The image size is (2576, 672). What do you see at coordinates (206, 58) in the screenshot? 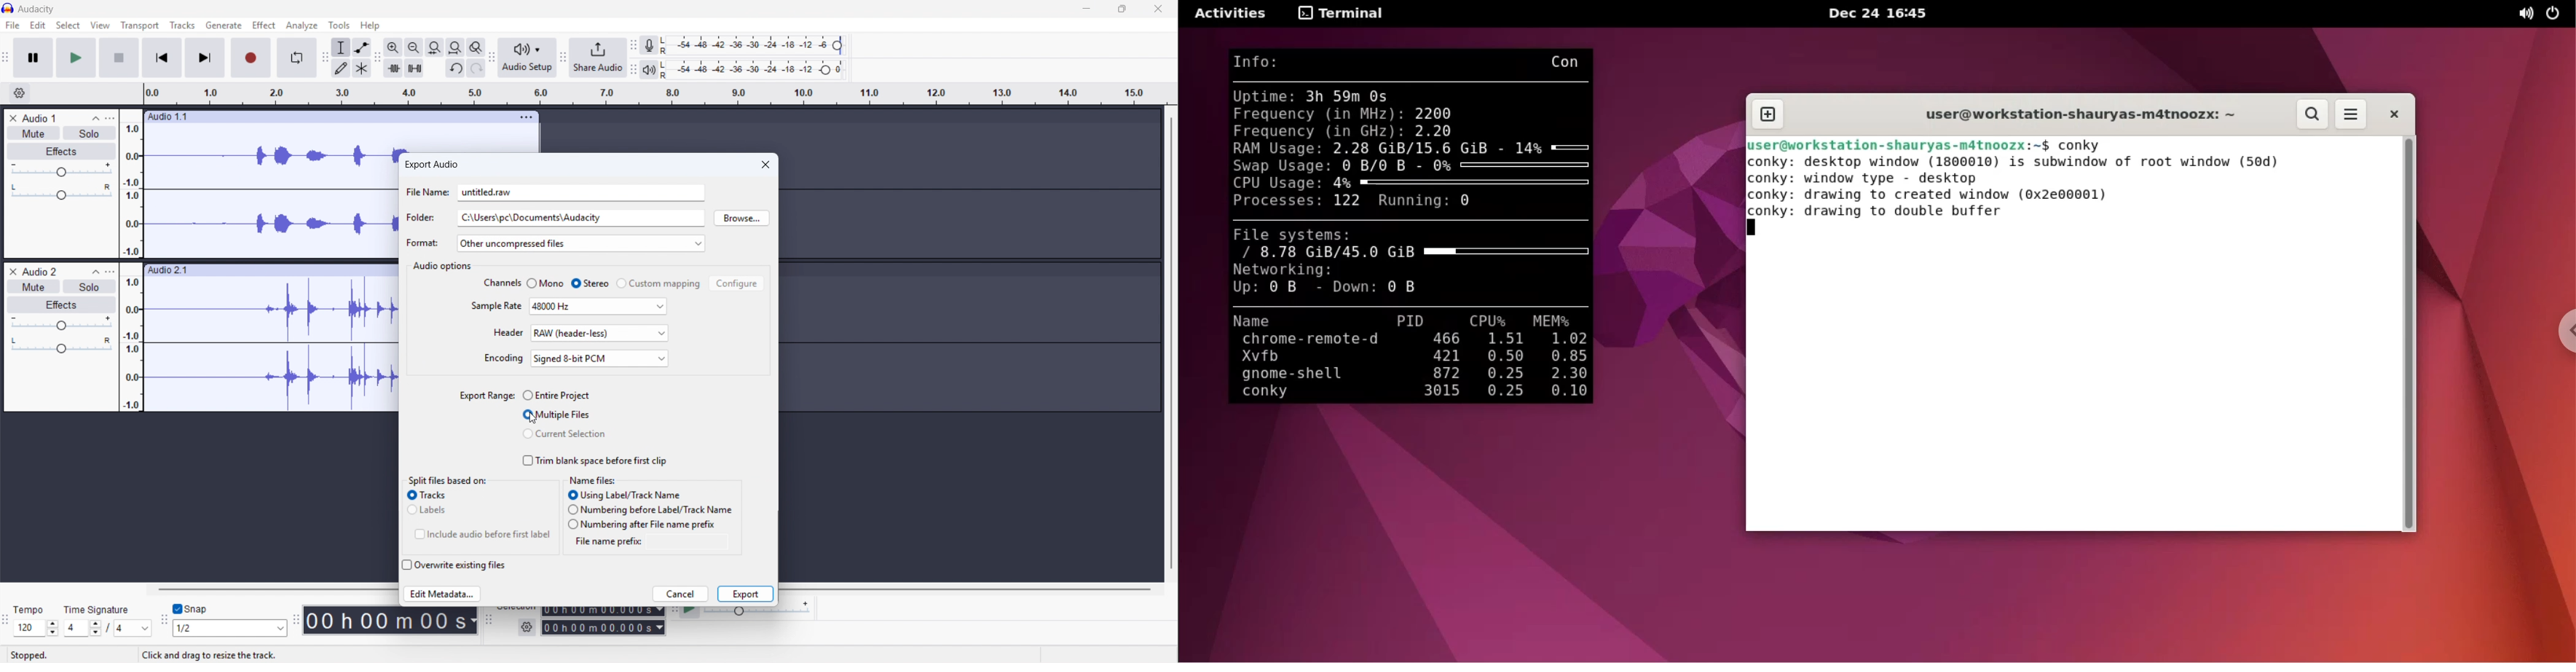
I see `Skip to last ` at bounding box center [206, 58].